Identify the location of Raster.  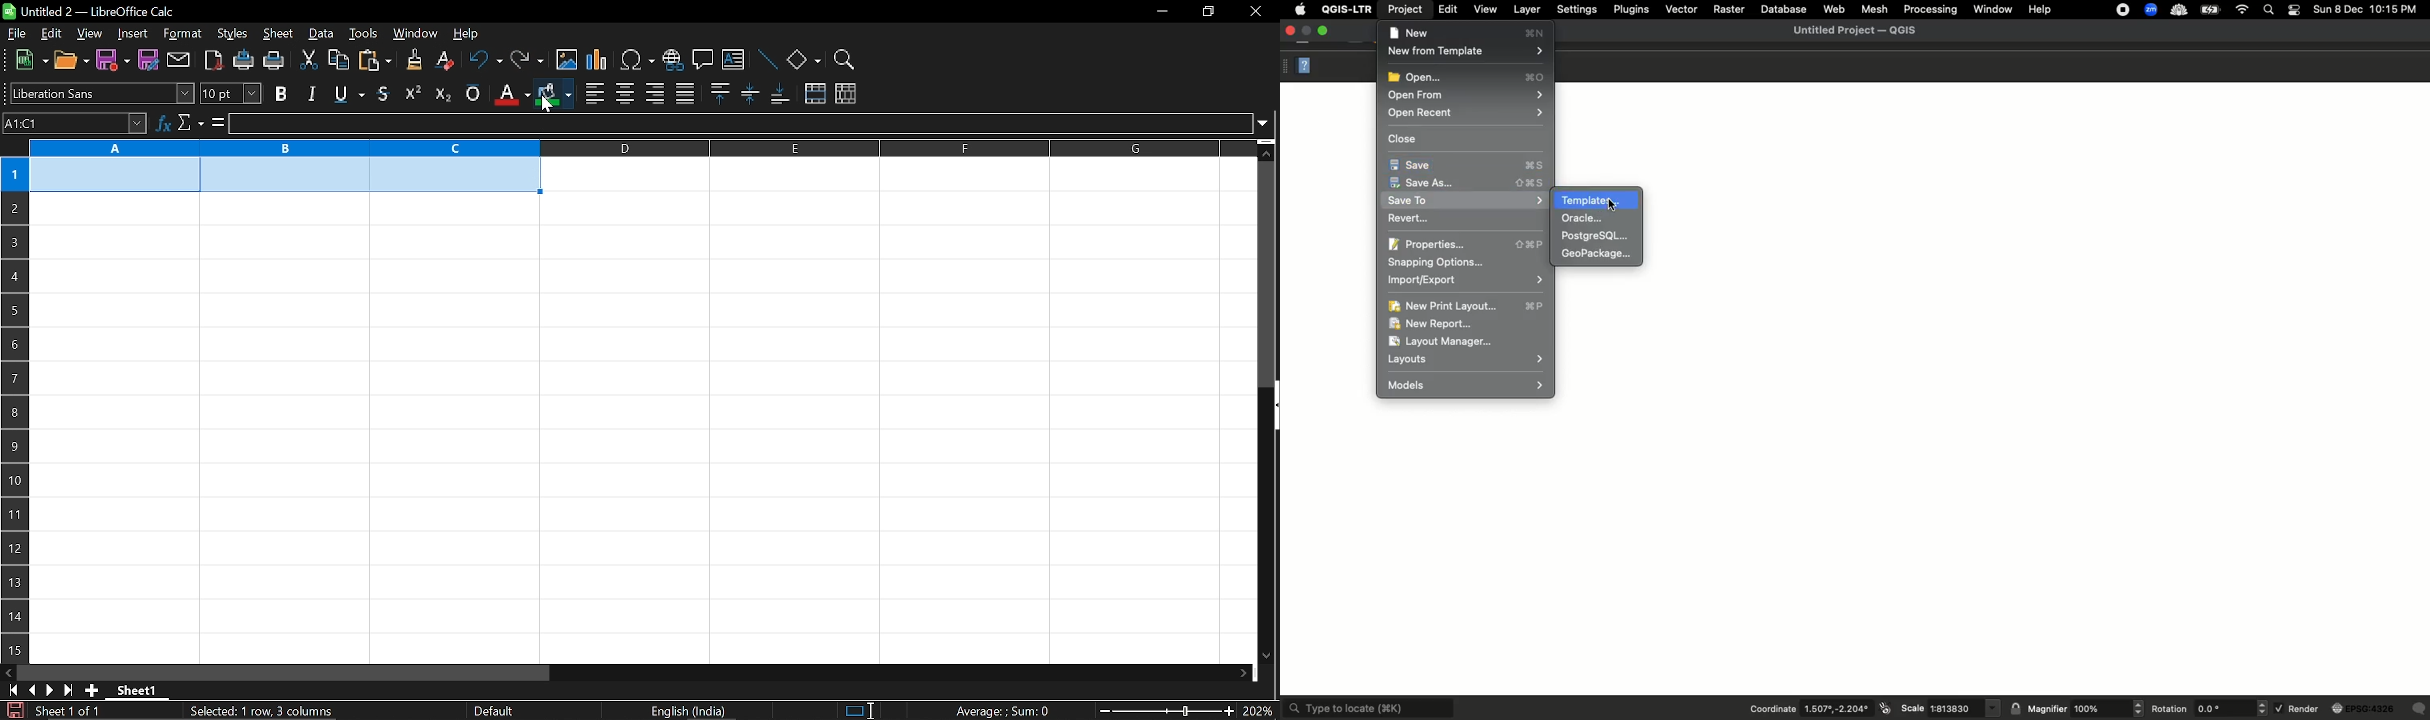
(1730, 8).